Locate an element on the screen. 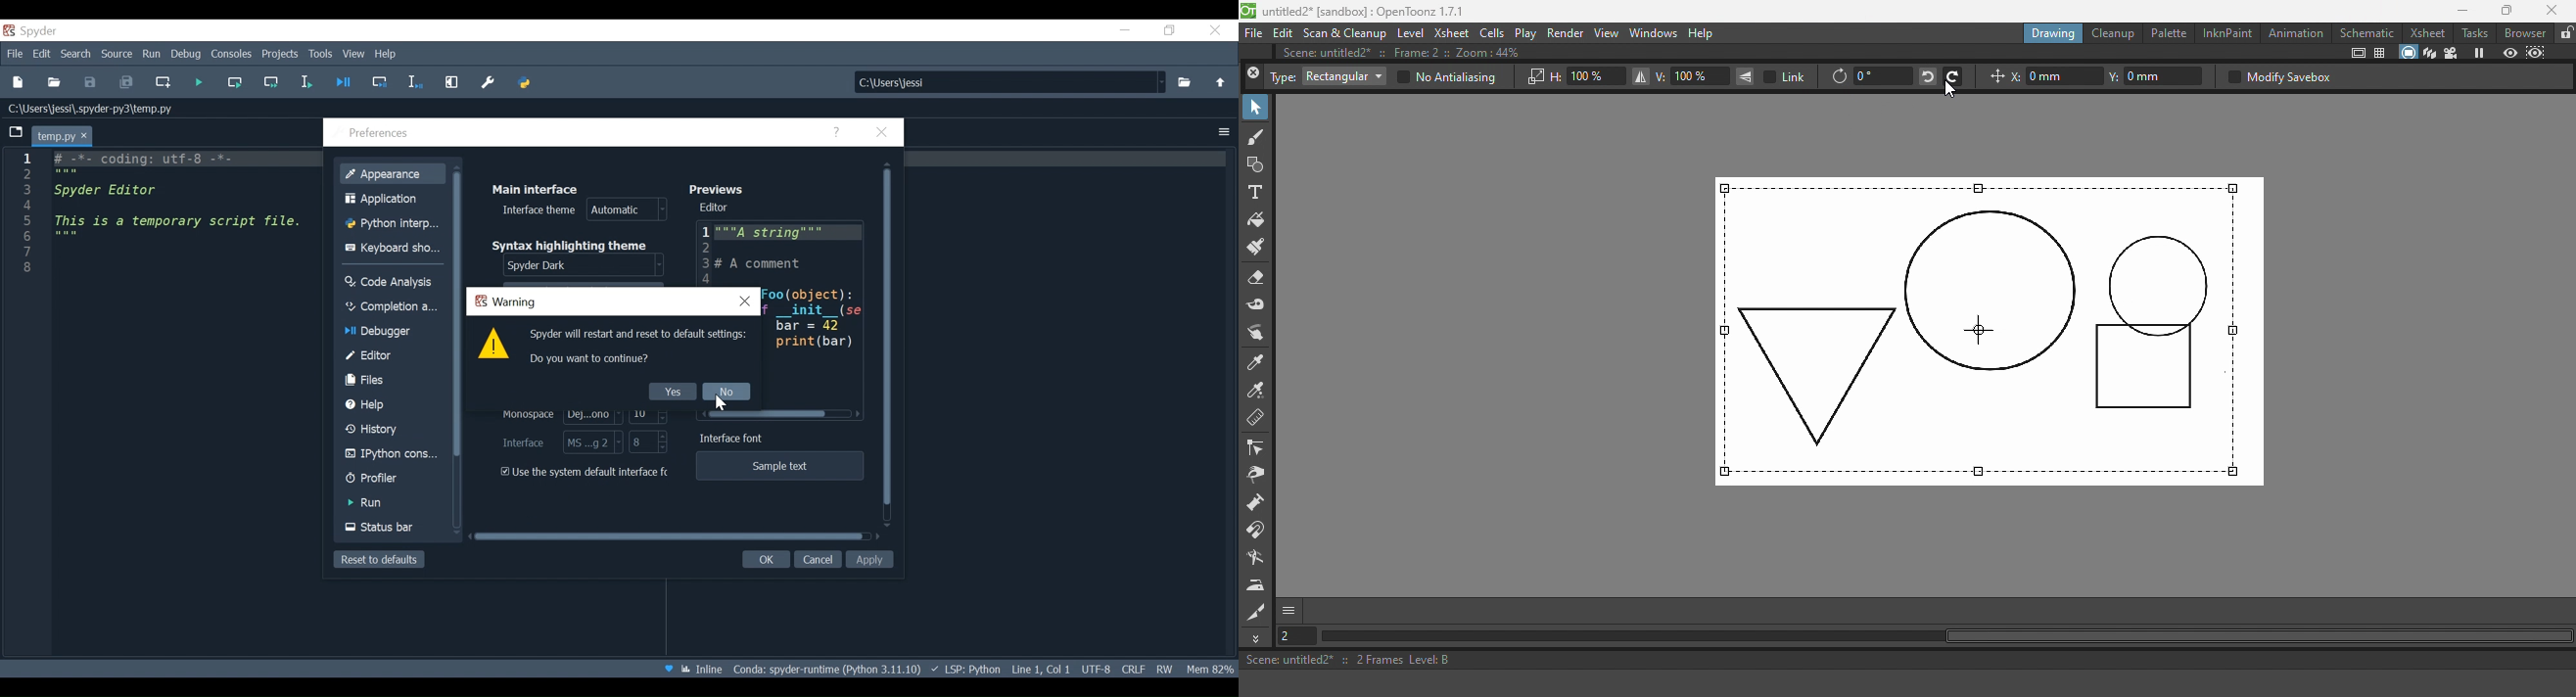  Xsheet is located at coordinates (2426, 32).